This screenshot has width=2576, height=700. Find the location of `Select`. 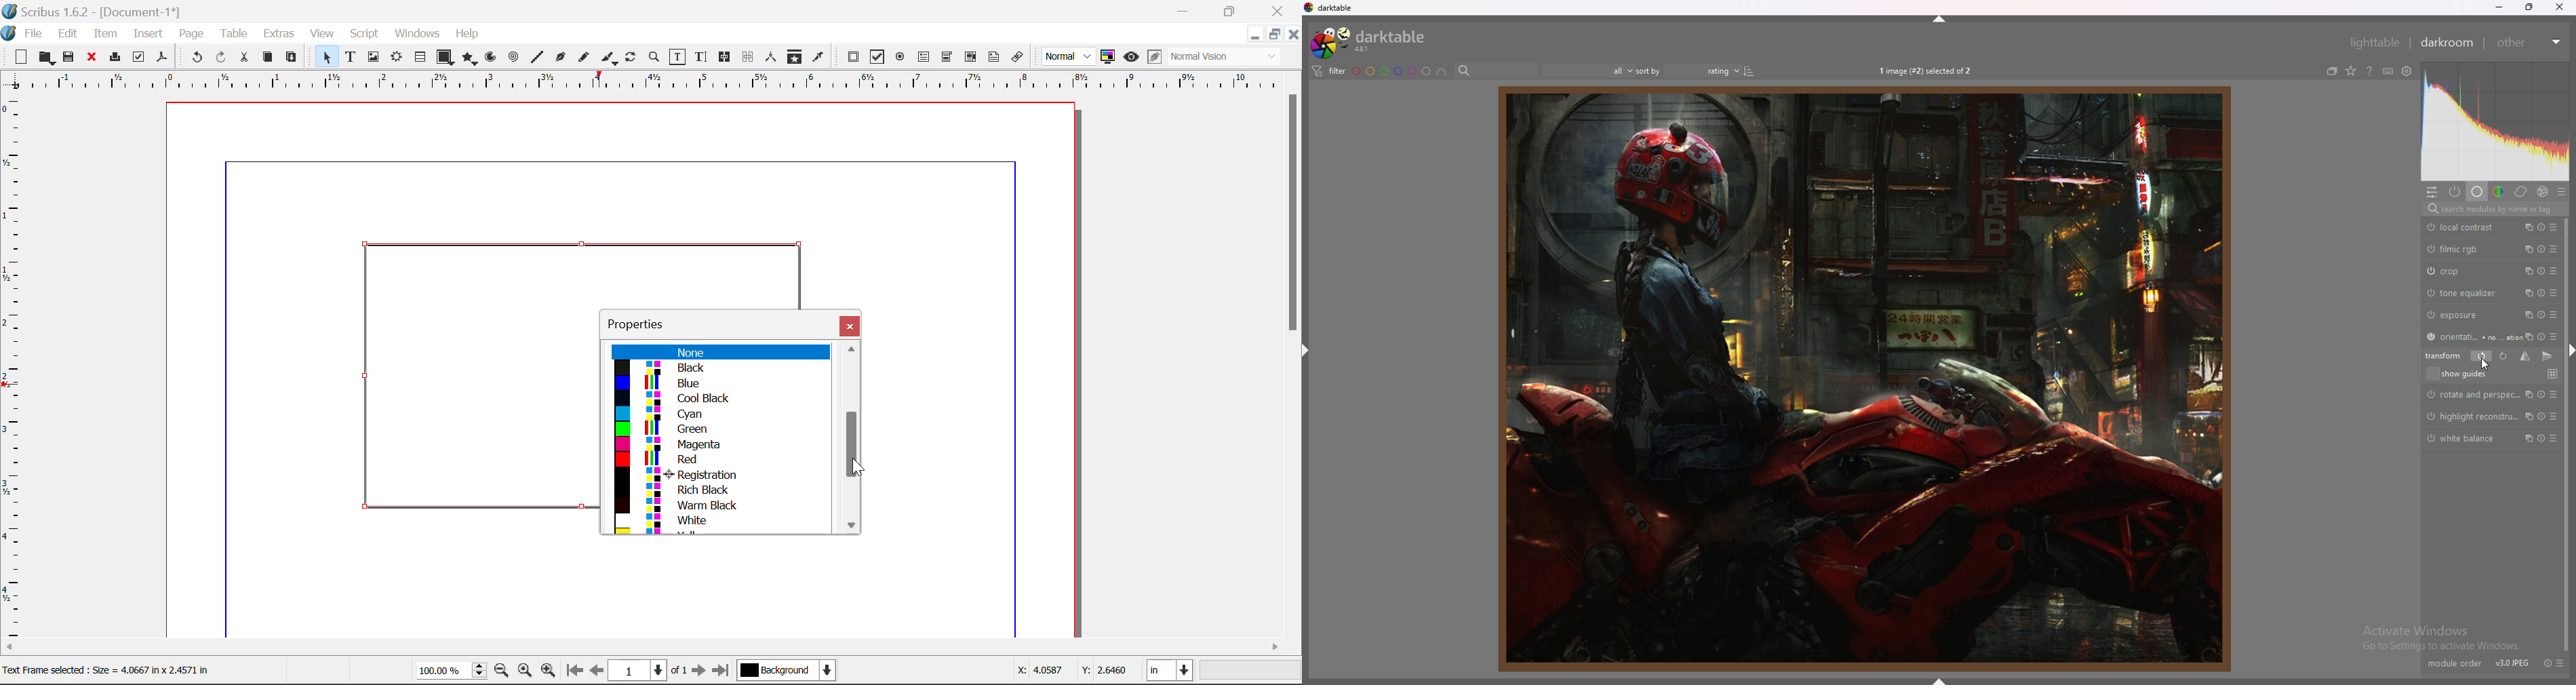

Select is located at coordinates (324, 56).